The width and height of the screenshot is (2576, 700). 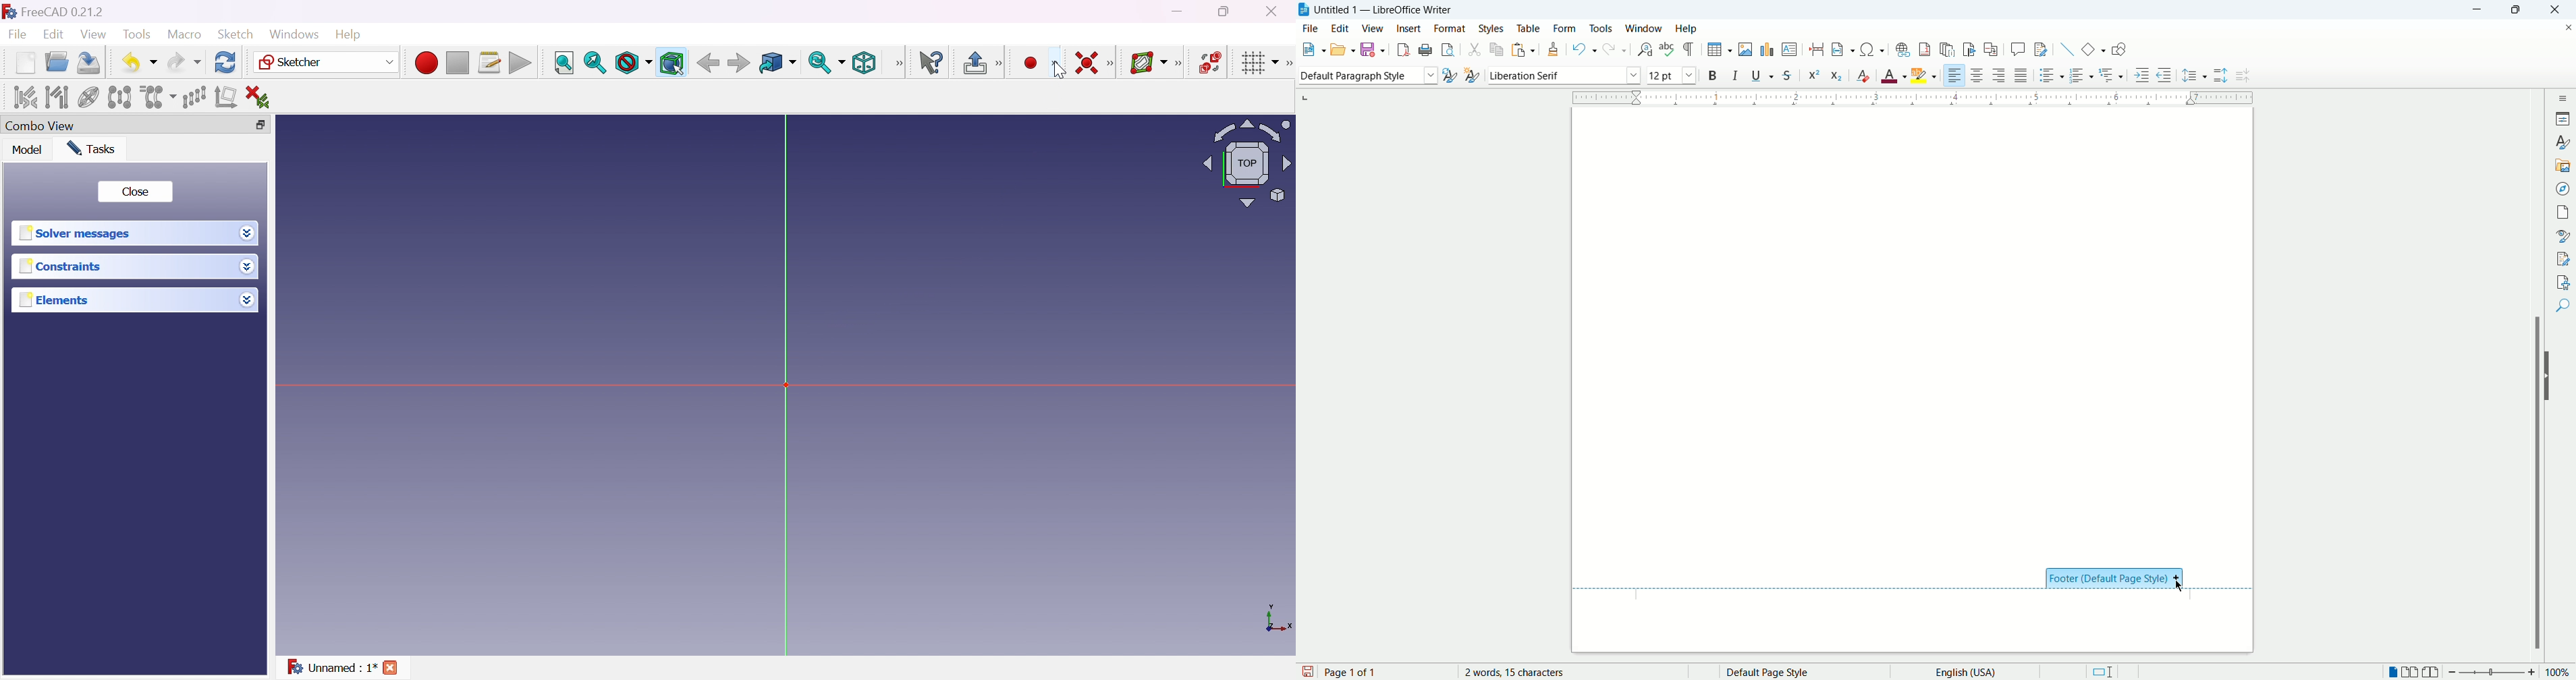 I want to click on page number, so click(x=1386, y=672).